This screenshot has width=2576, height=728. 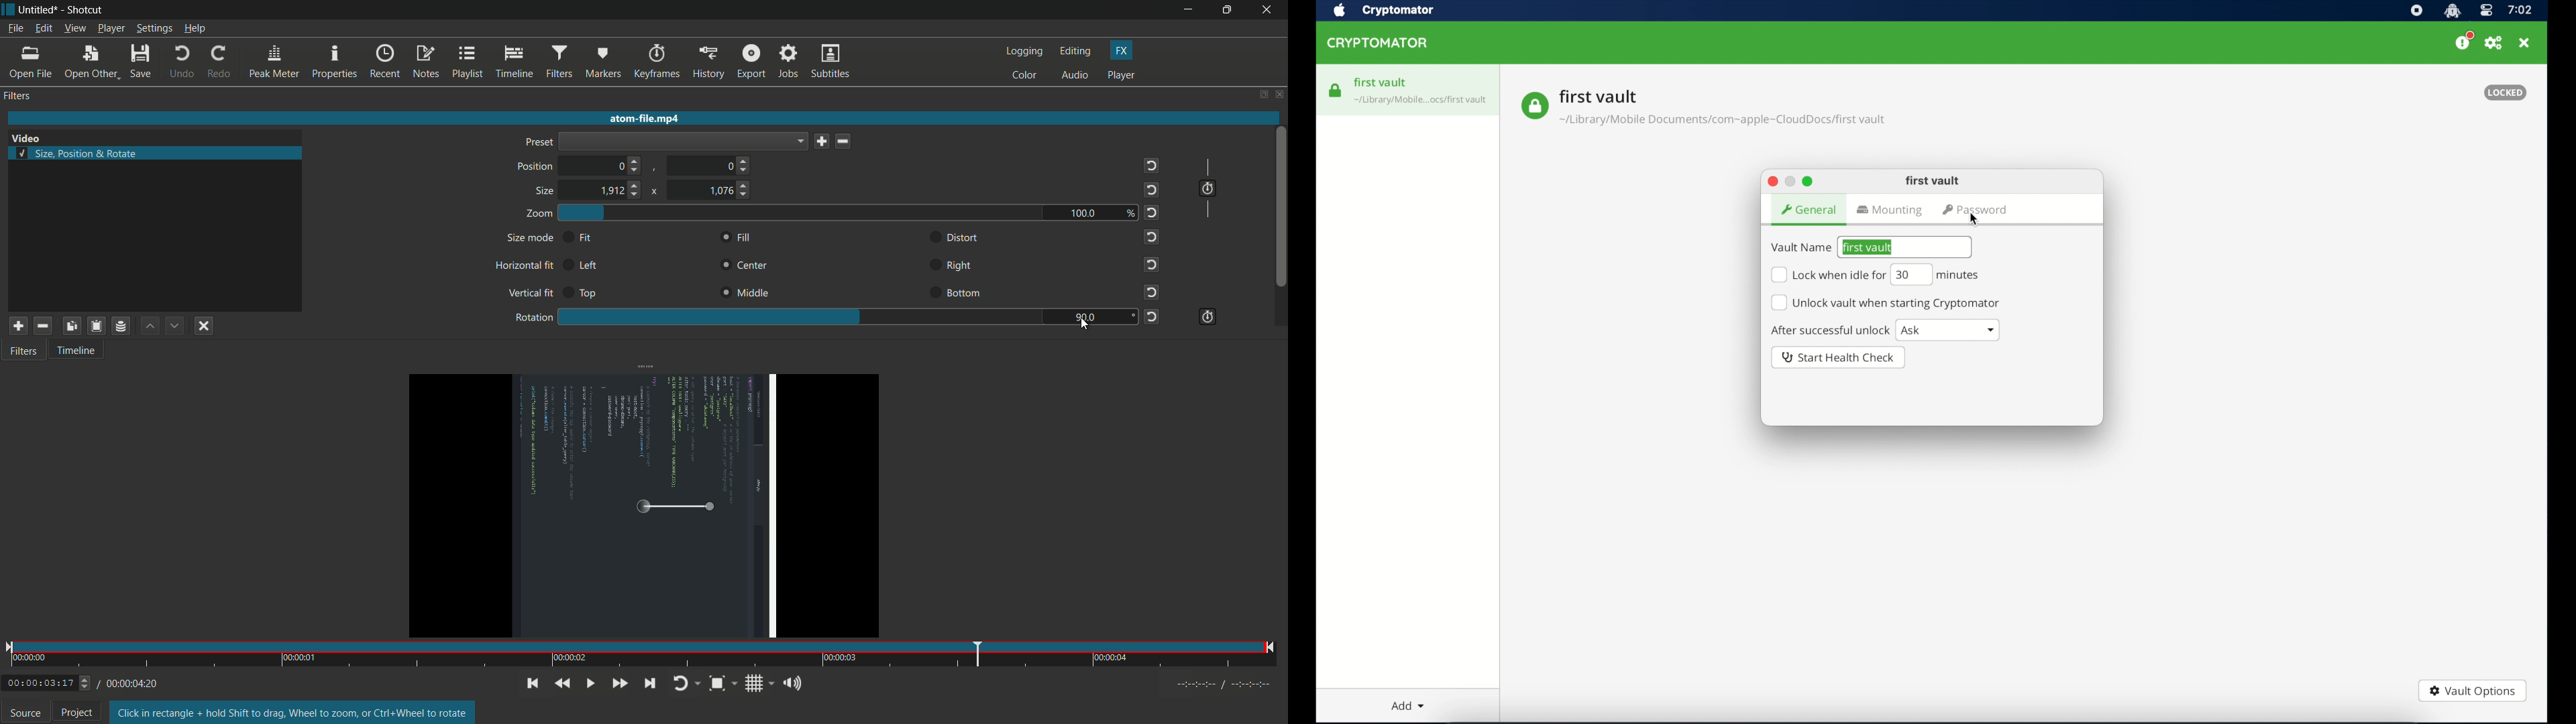 What do you see at coordinates (1724, 122) in the screenshot?
I see `vault location` at bounding box center [1724, 122].